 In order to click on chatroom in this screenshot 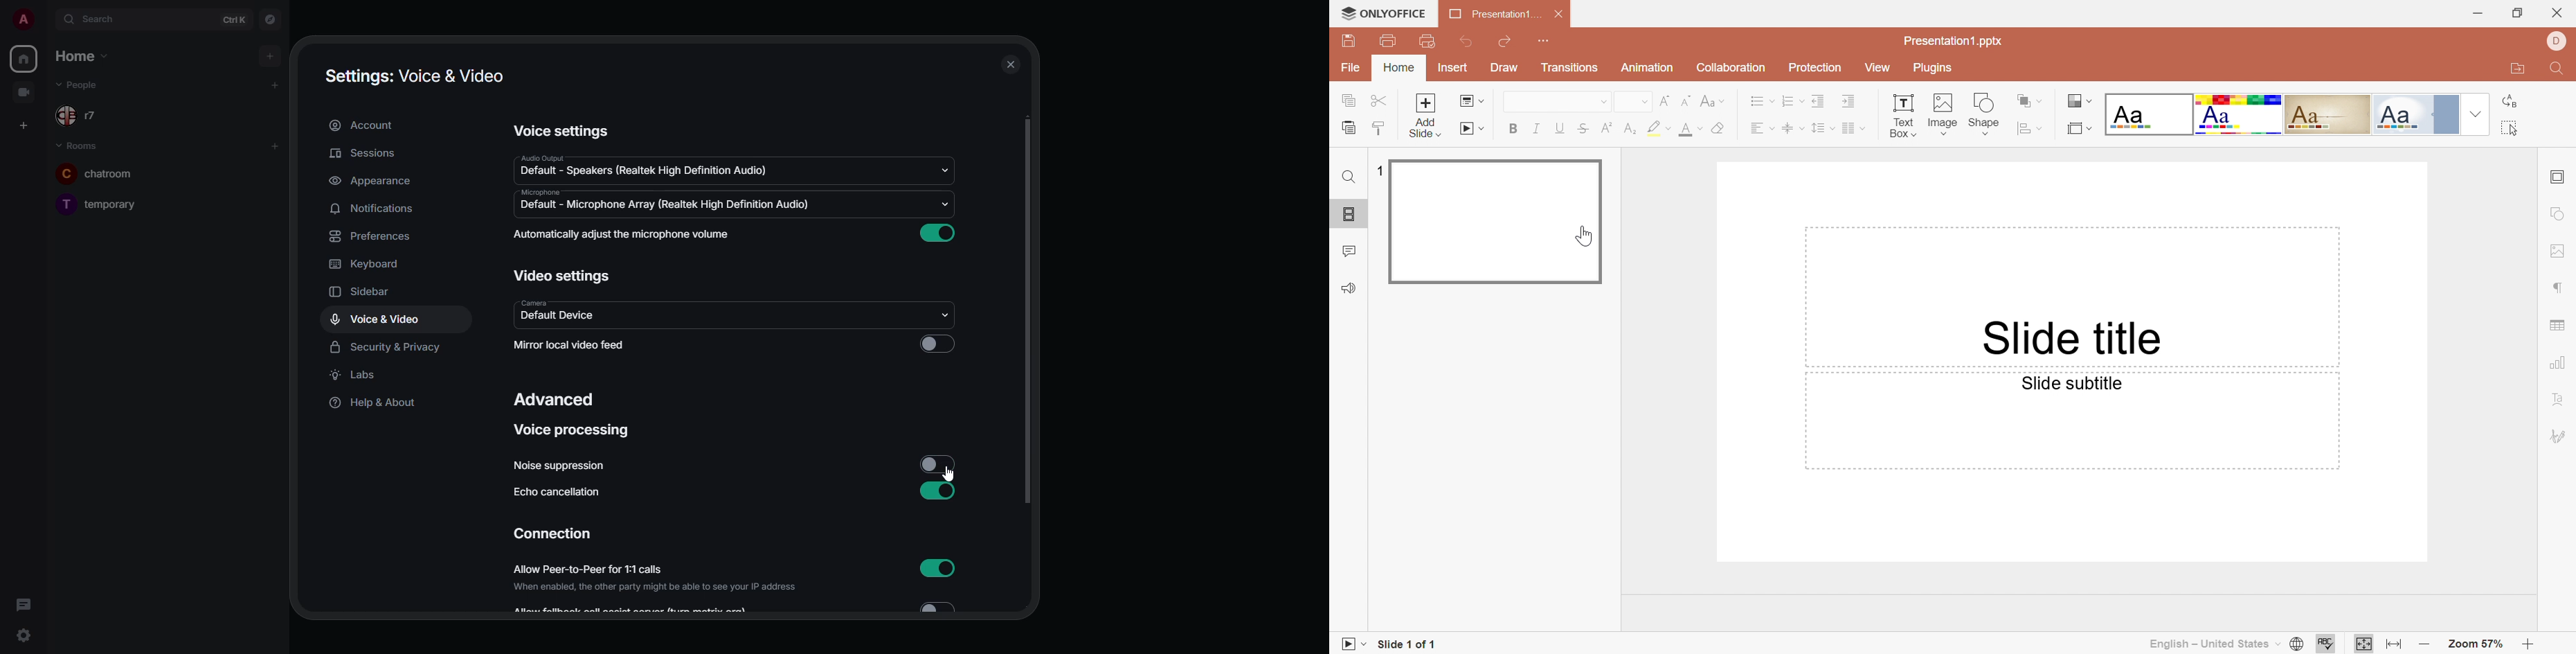, I will do `click(107, 173)`.